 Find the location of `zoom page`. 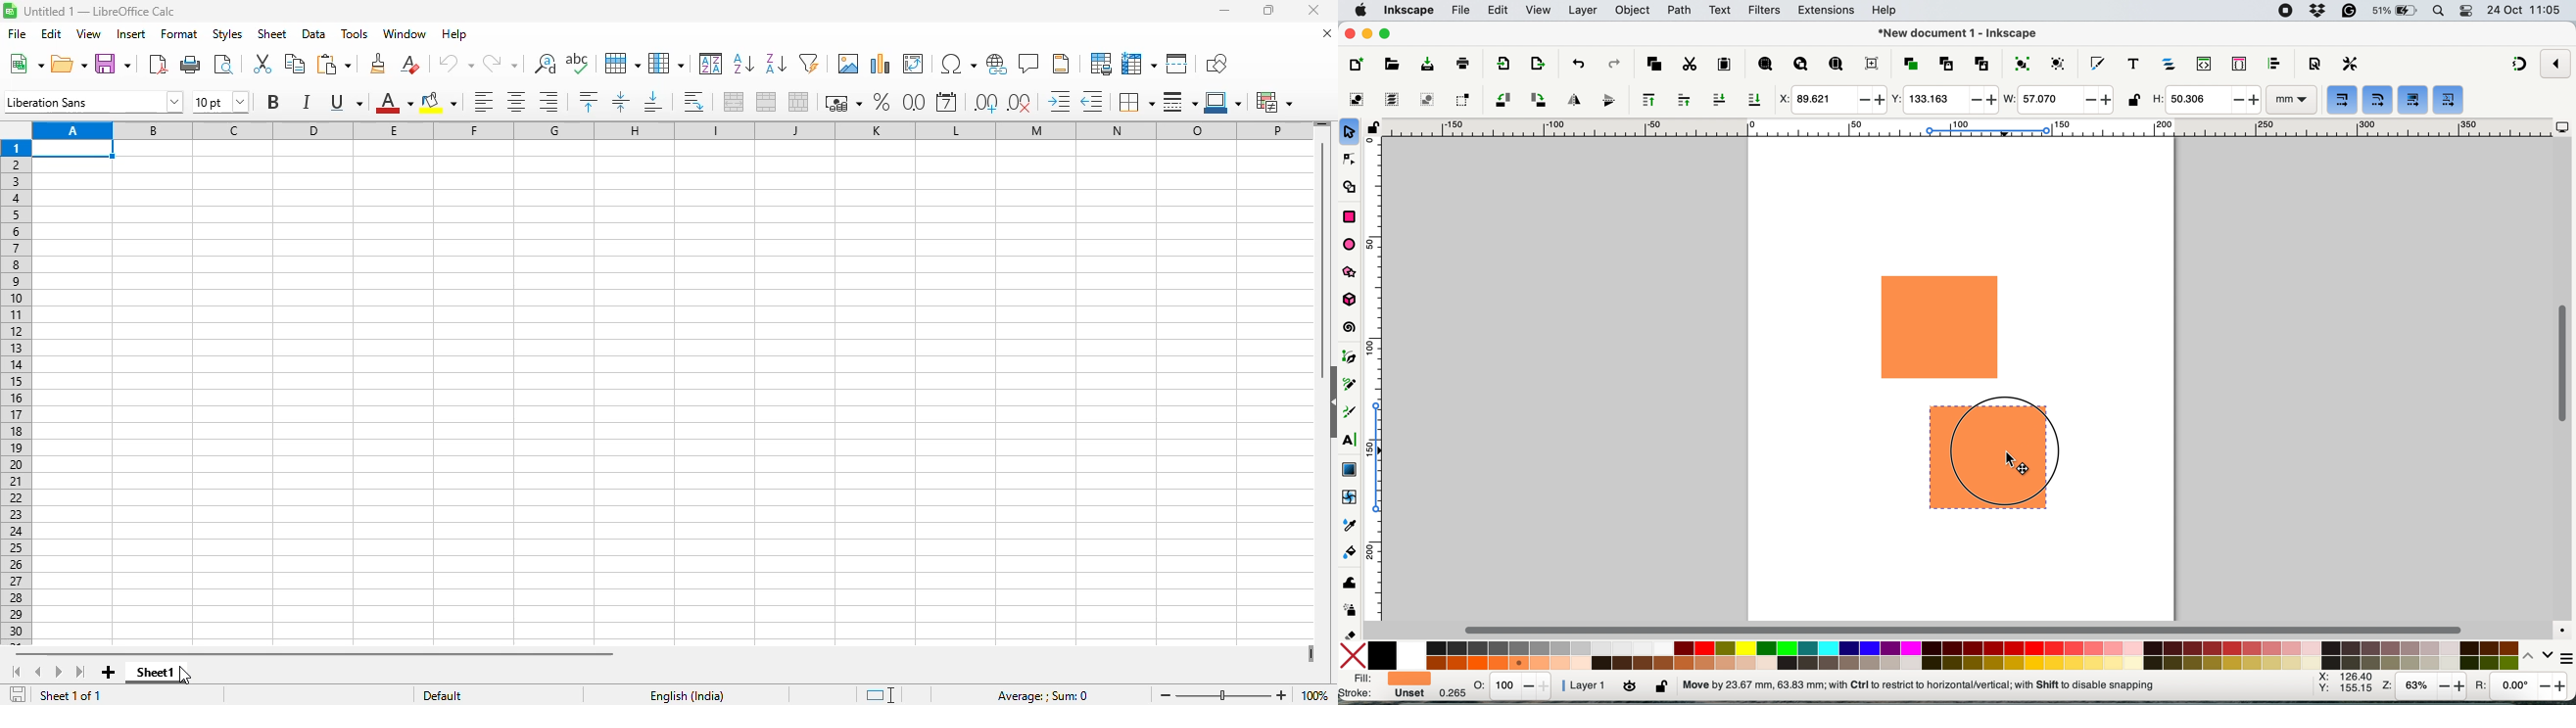

zoom page is located at coordinates (1836, 64).